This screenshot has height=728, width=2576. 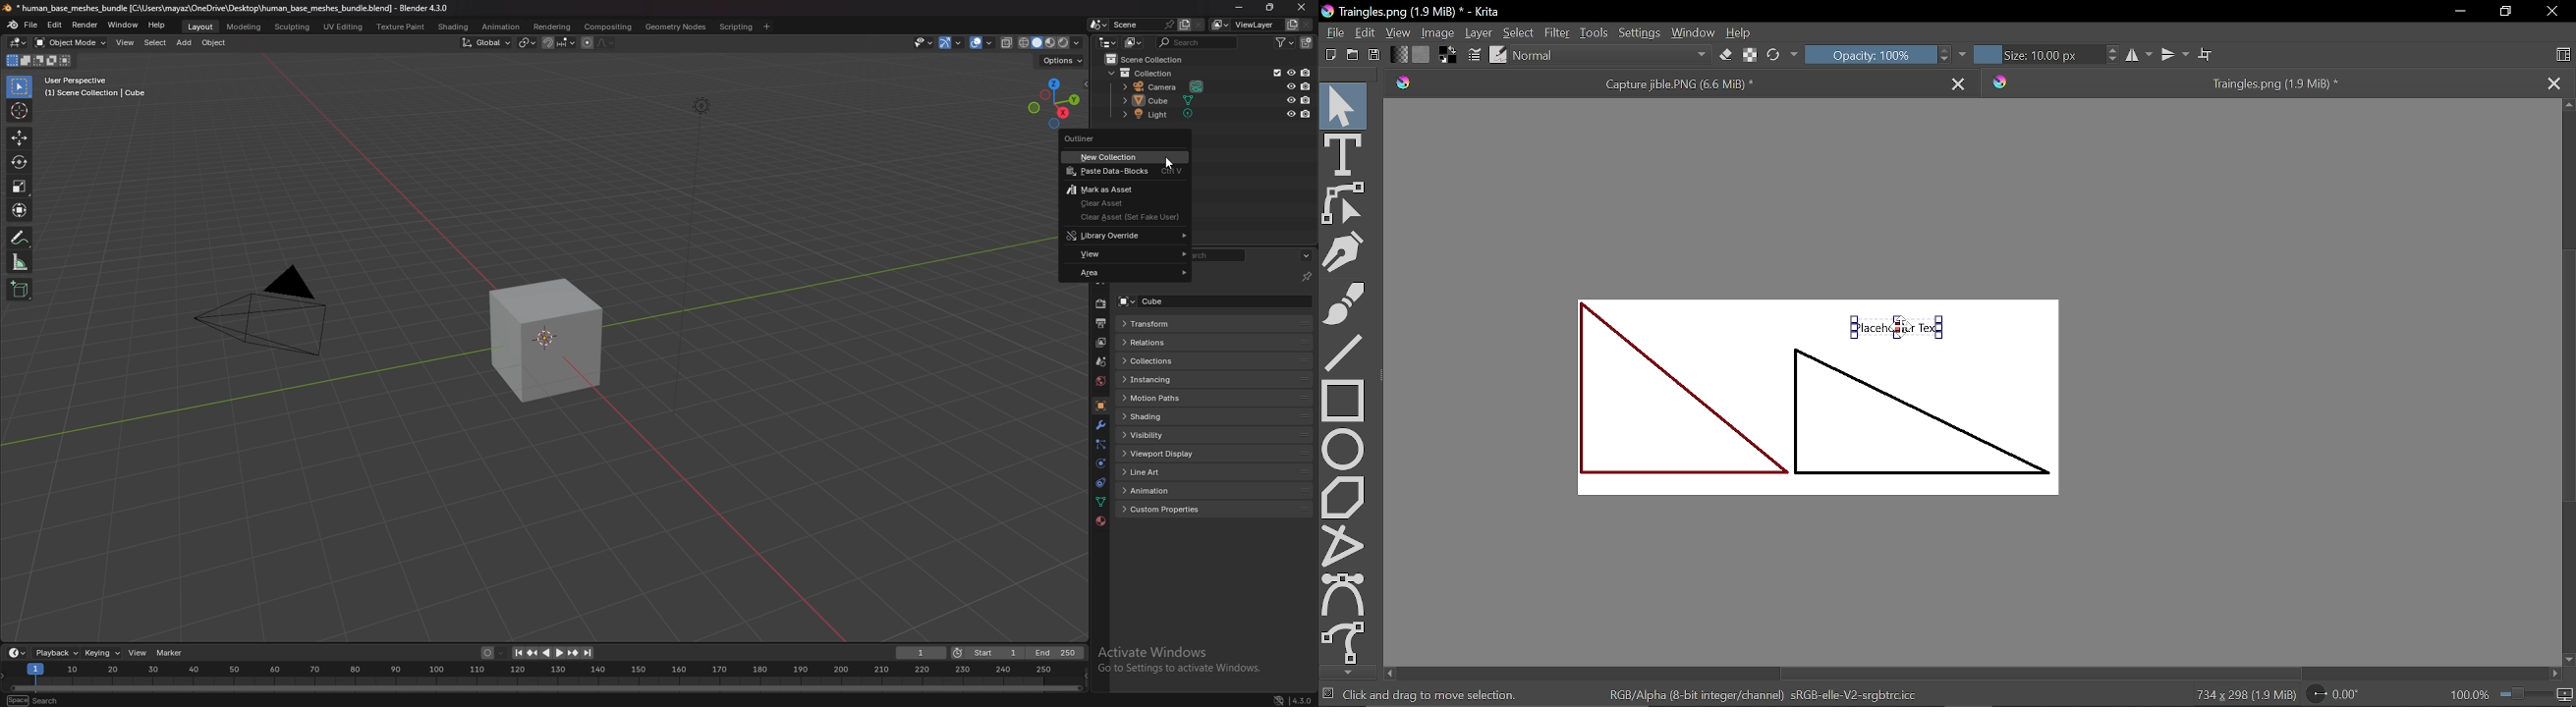 What do you see at coordinates (1666, 83) in the screenshot?
I see `Capture jible.PNG (6.6 MiB) *` at bounding box center [1666, 83].